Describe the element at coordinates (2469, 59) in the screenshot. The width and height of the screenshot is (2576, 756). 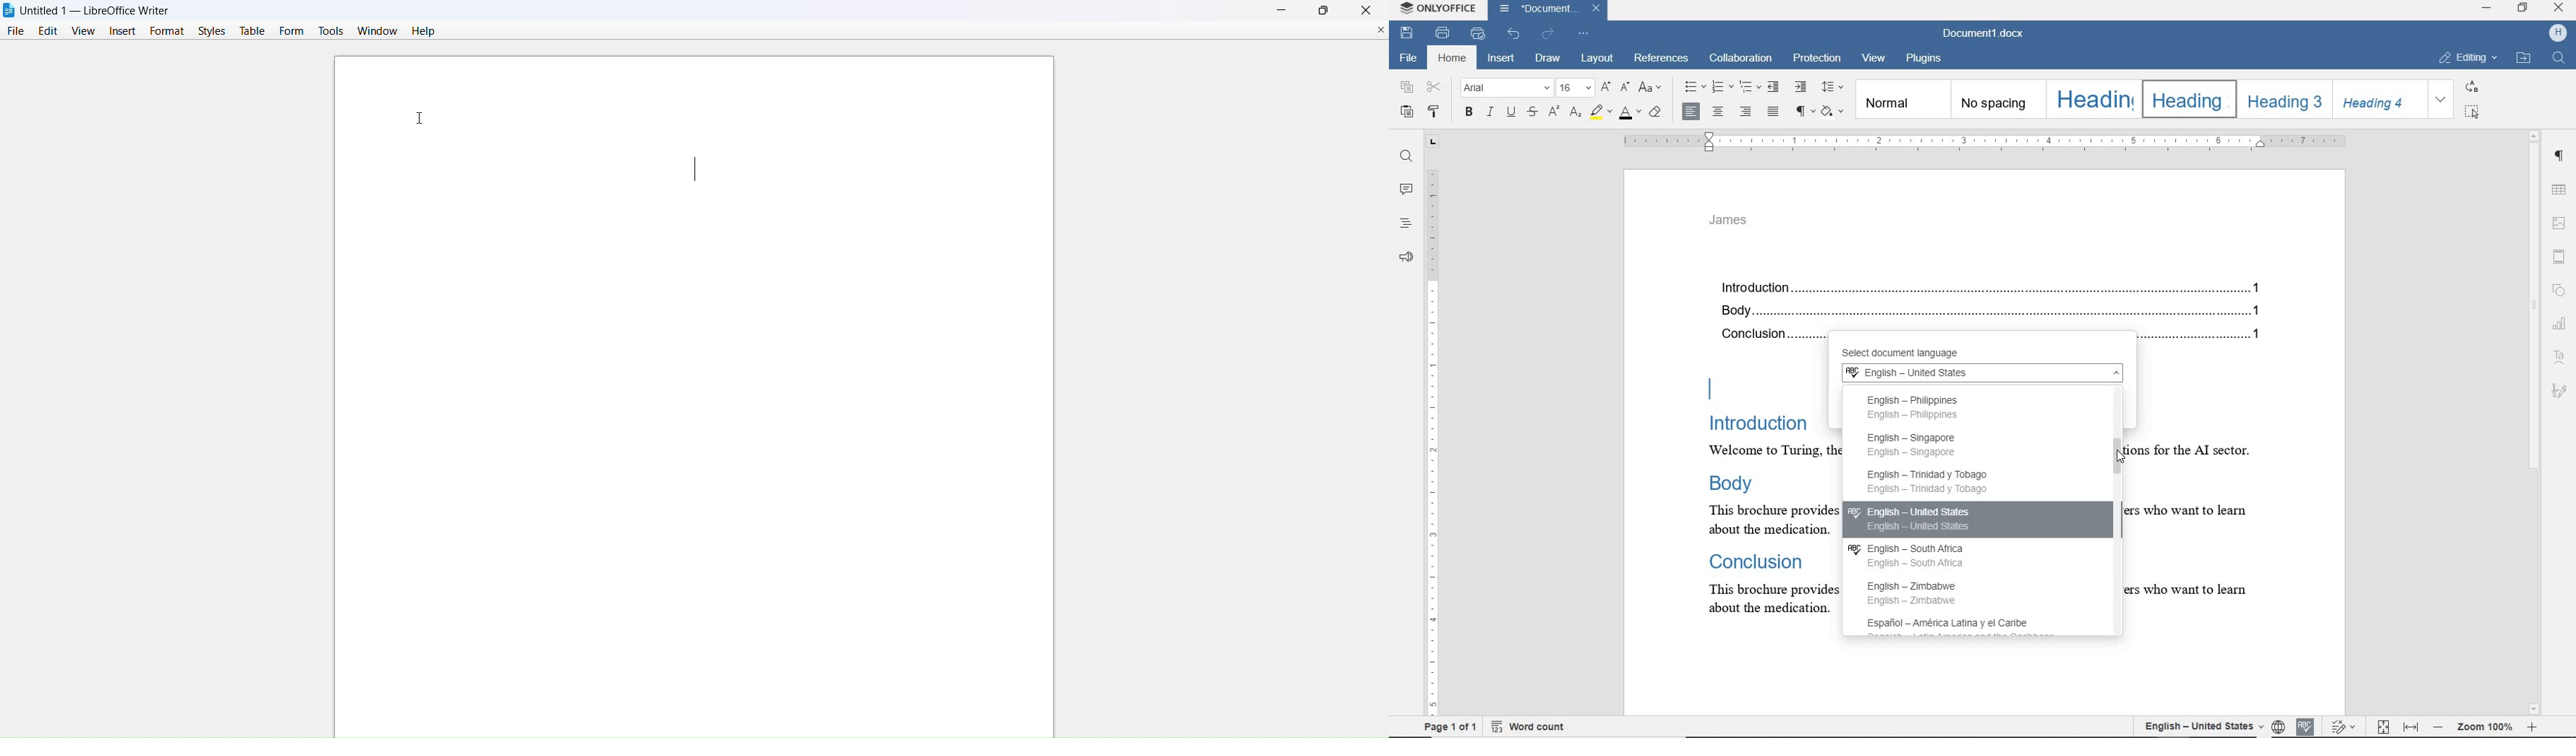
I see `EDITING` at that location.